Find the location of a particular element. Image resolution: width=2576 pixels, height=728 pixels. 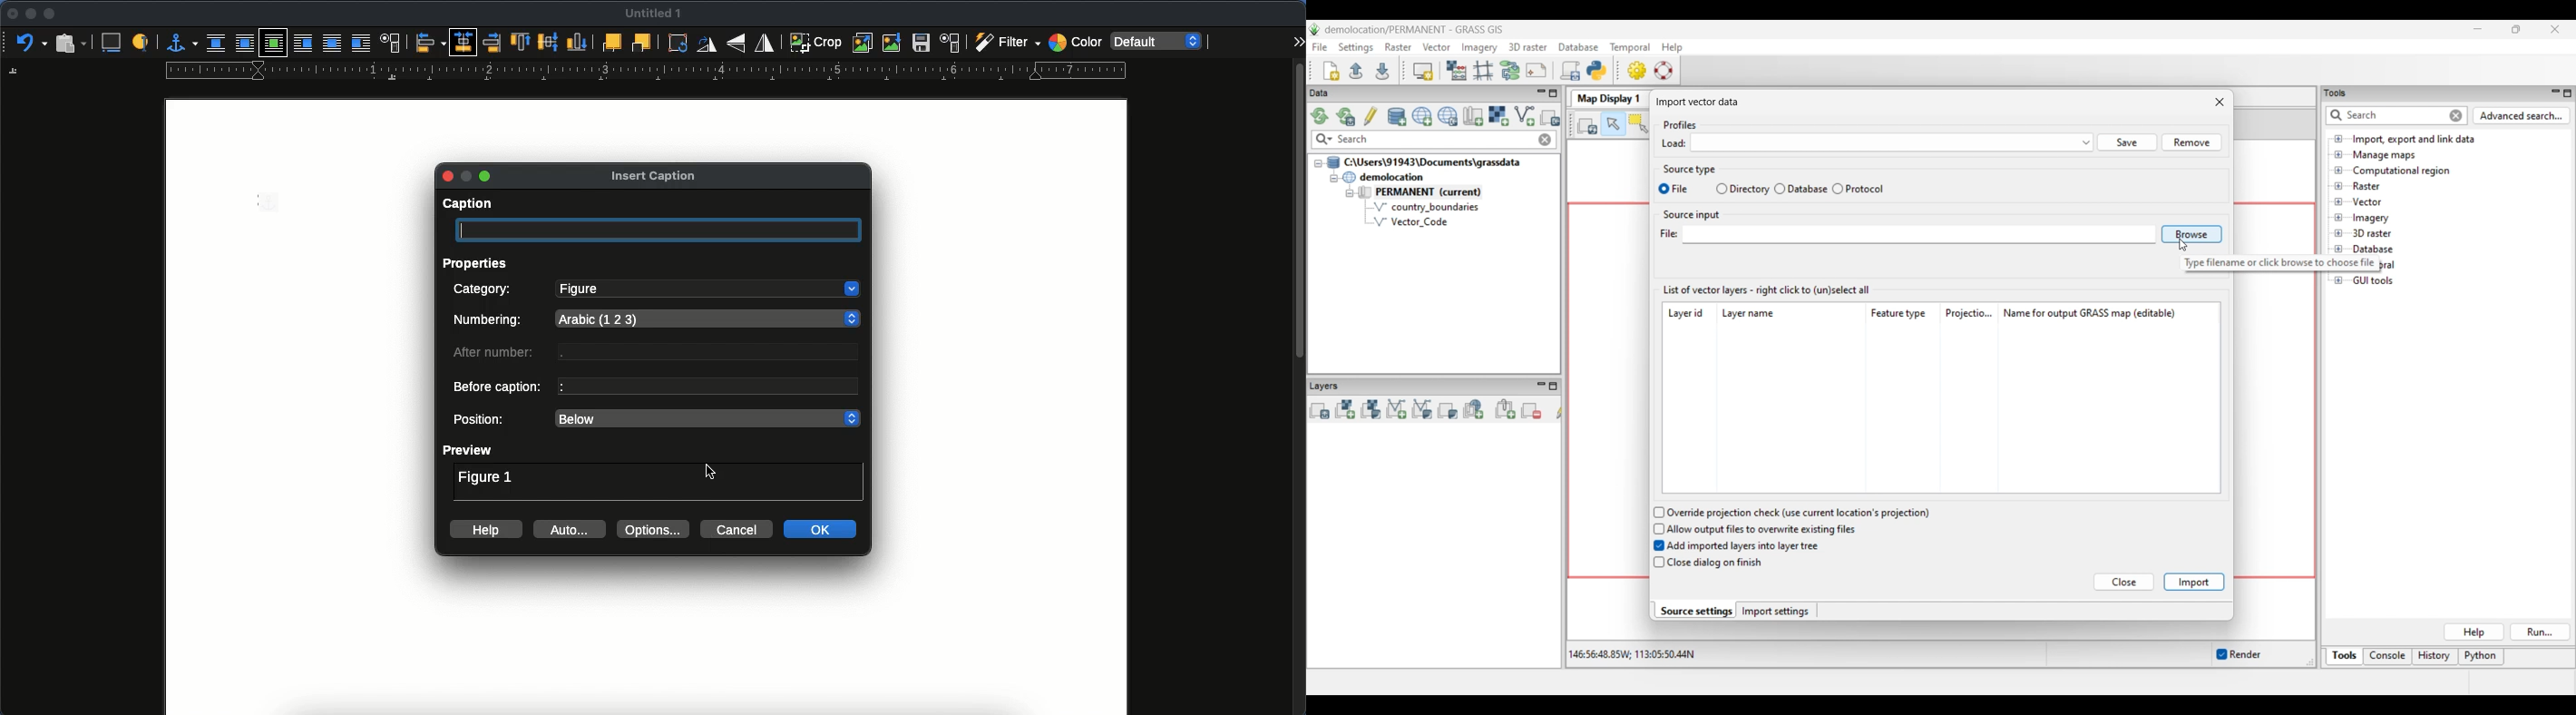

insert caption is located at coordinates (653, 175).